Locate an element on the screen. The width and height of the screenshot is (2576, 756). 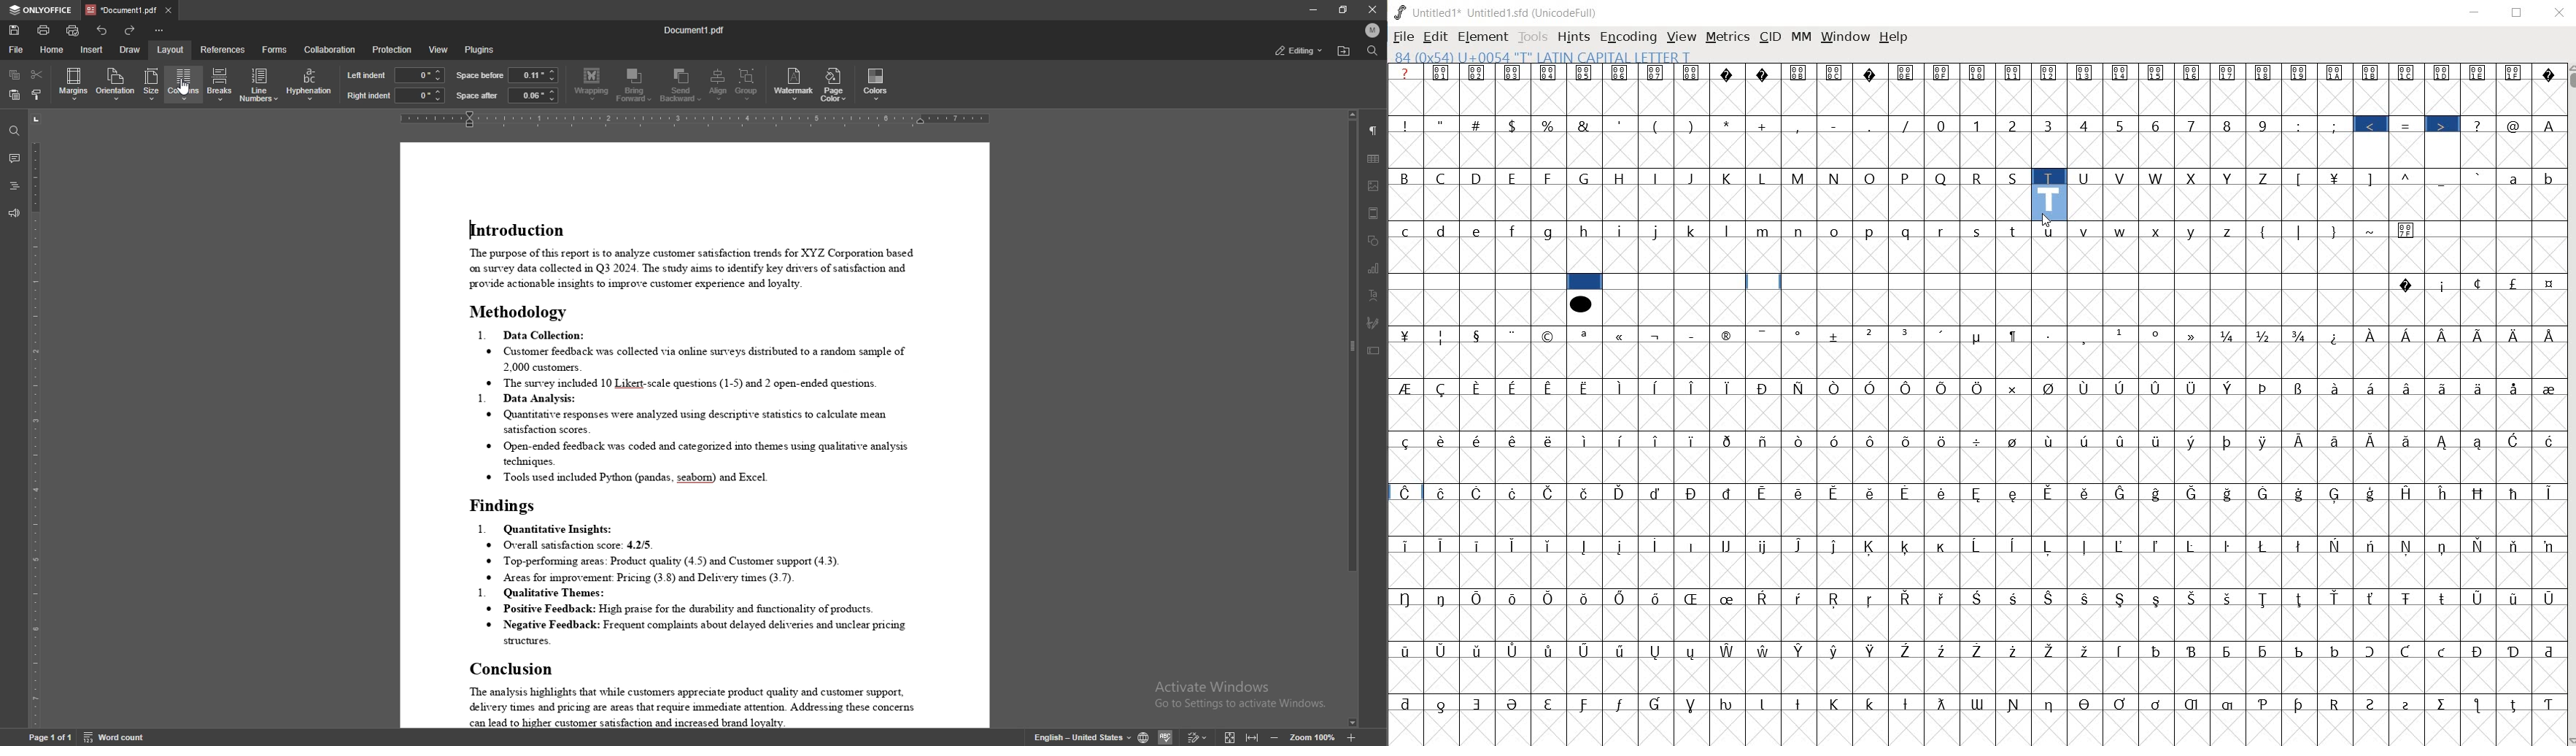
Symbol is located at coordinates (2121, 597).